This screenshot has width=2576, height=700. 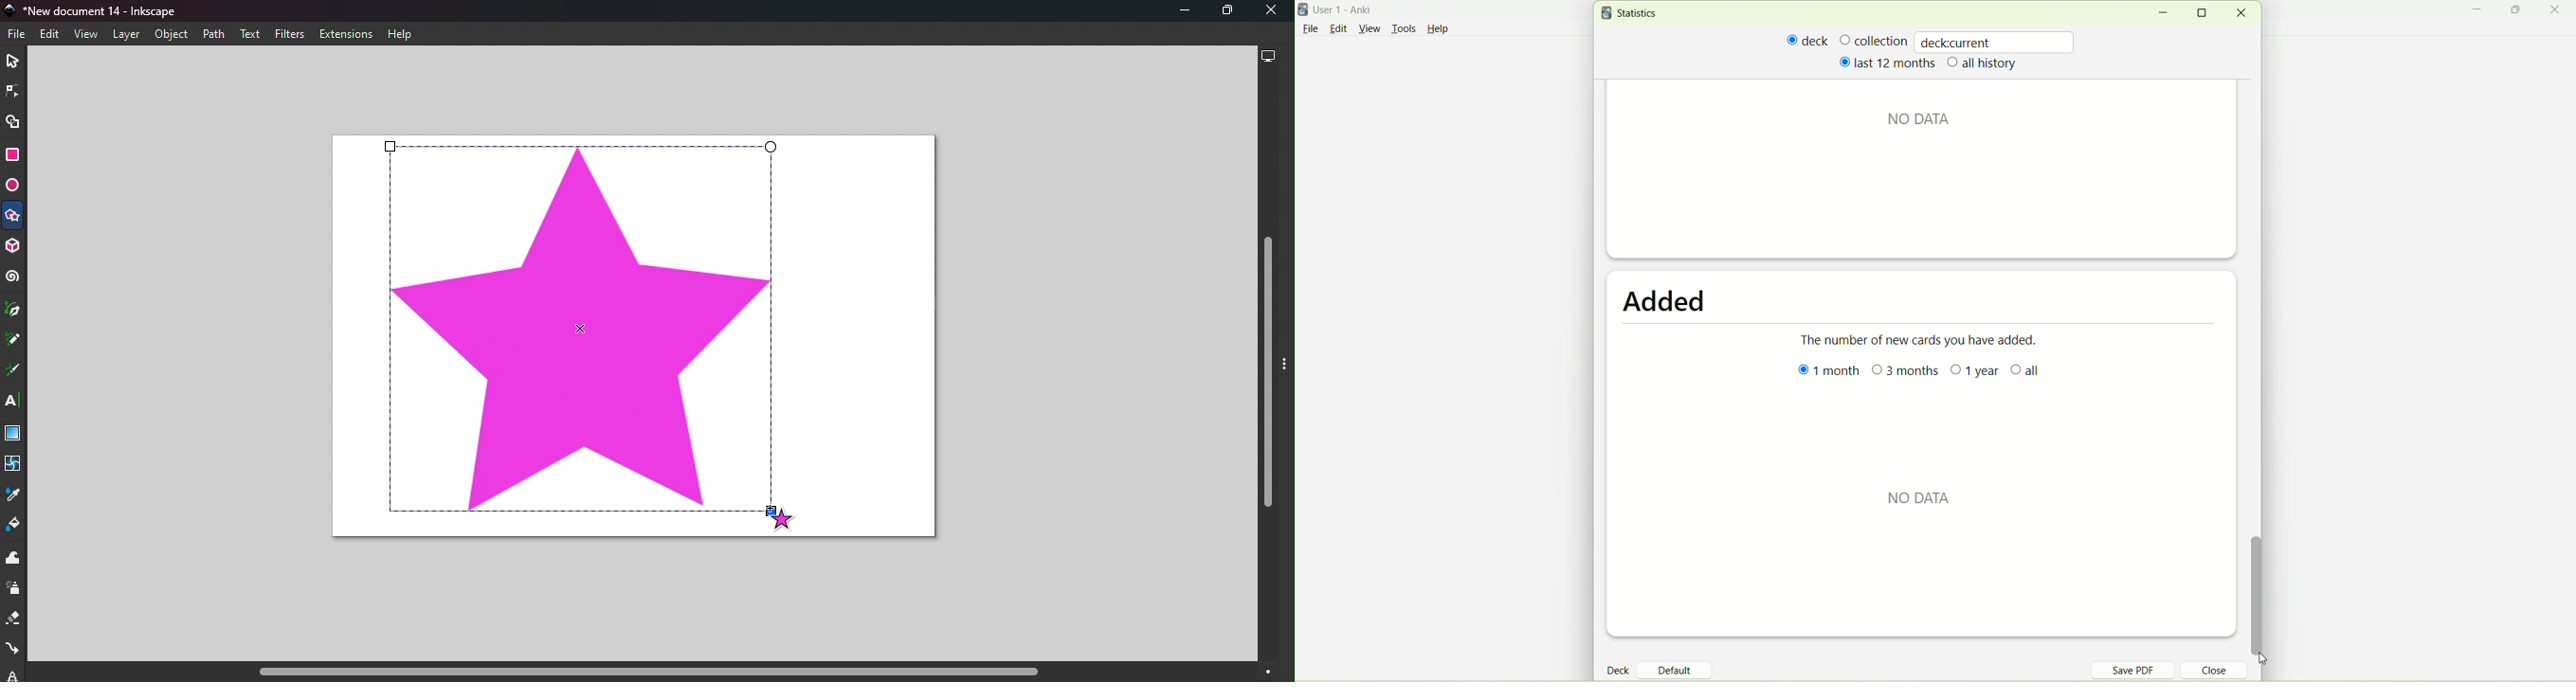 I want to click on minimize, so click(x=2163, y=13).